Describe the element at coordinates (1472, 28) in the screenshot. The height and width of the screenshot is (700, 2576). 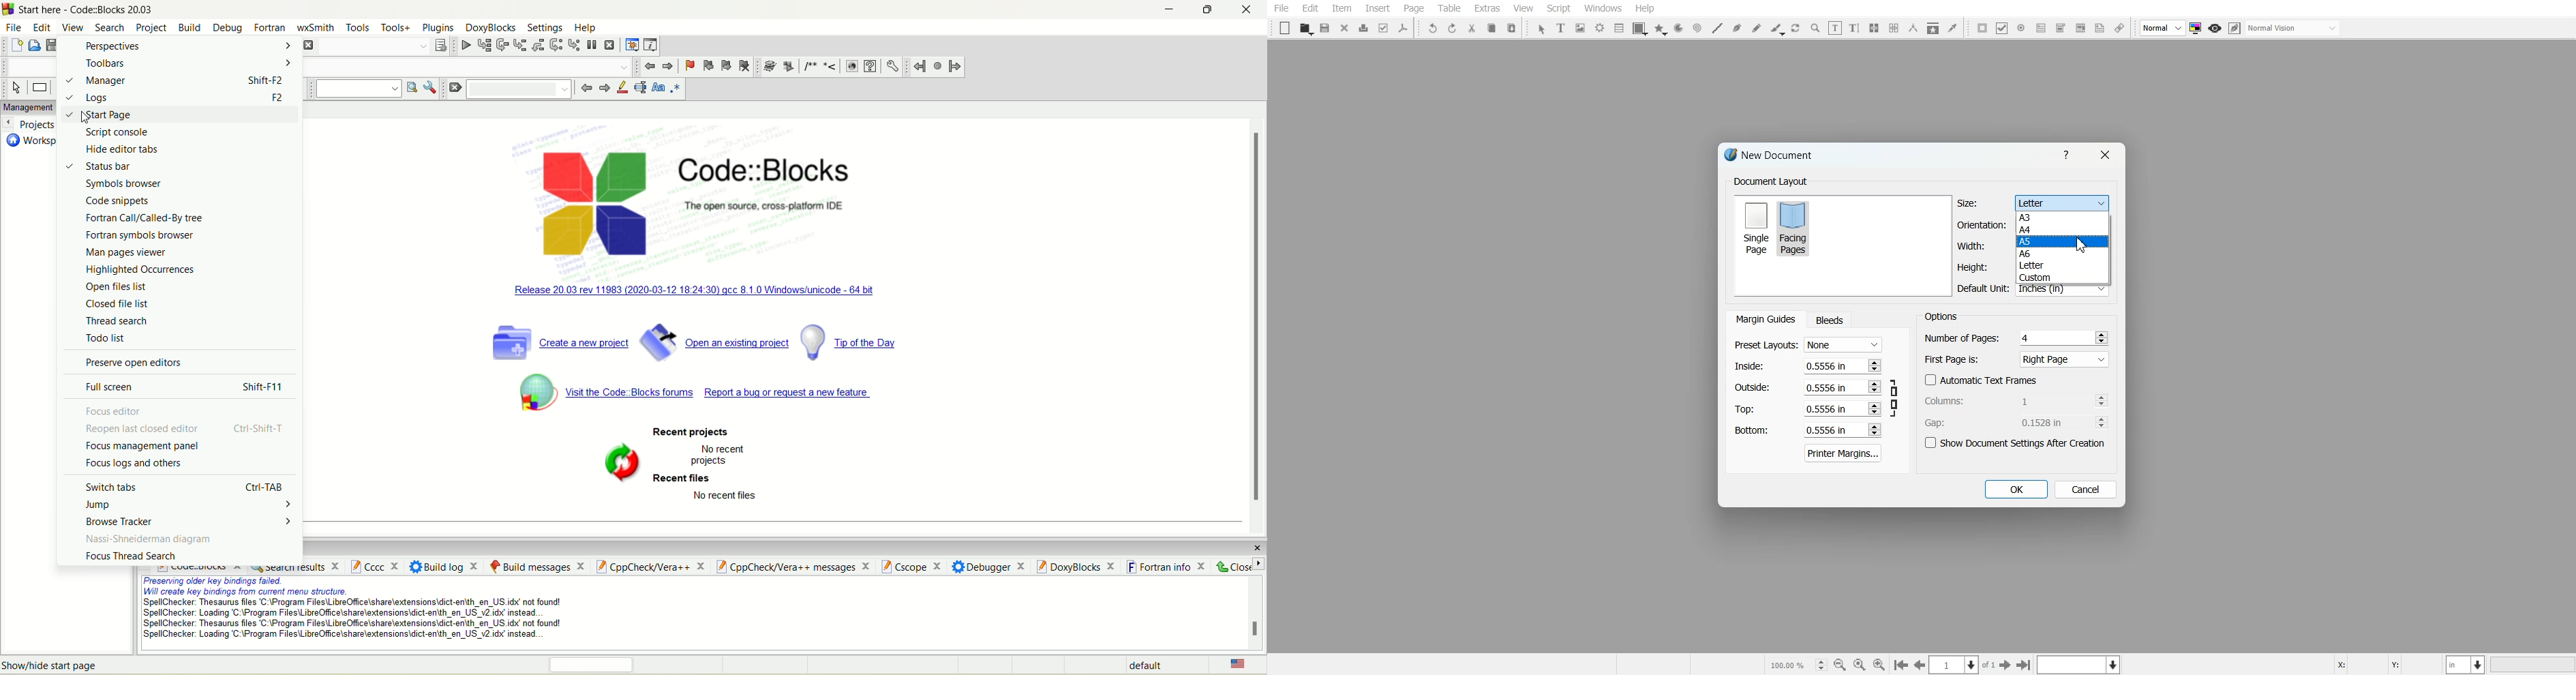
I see `Cut` at that location.